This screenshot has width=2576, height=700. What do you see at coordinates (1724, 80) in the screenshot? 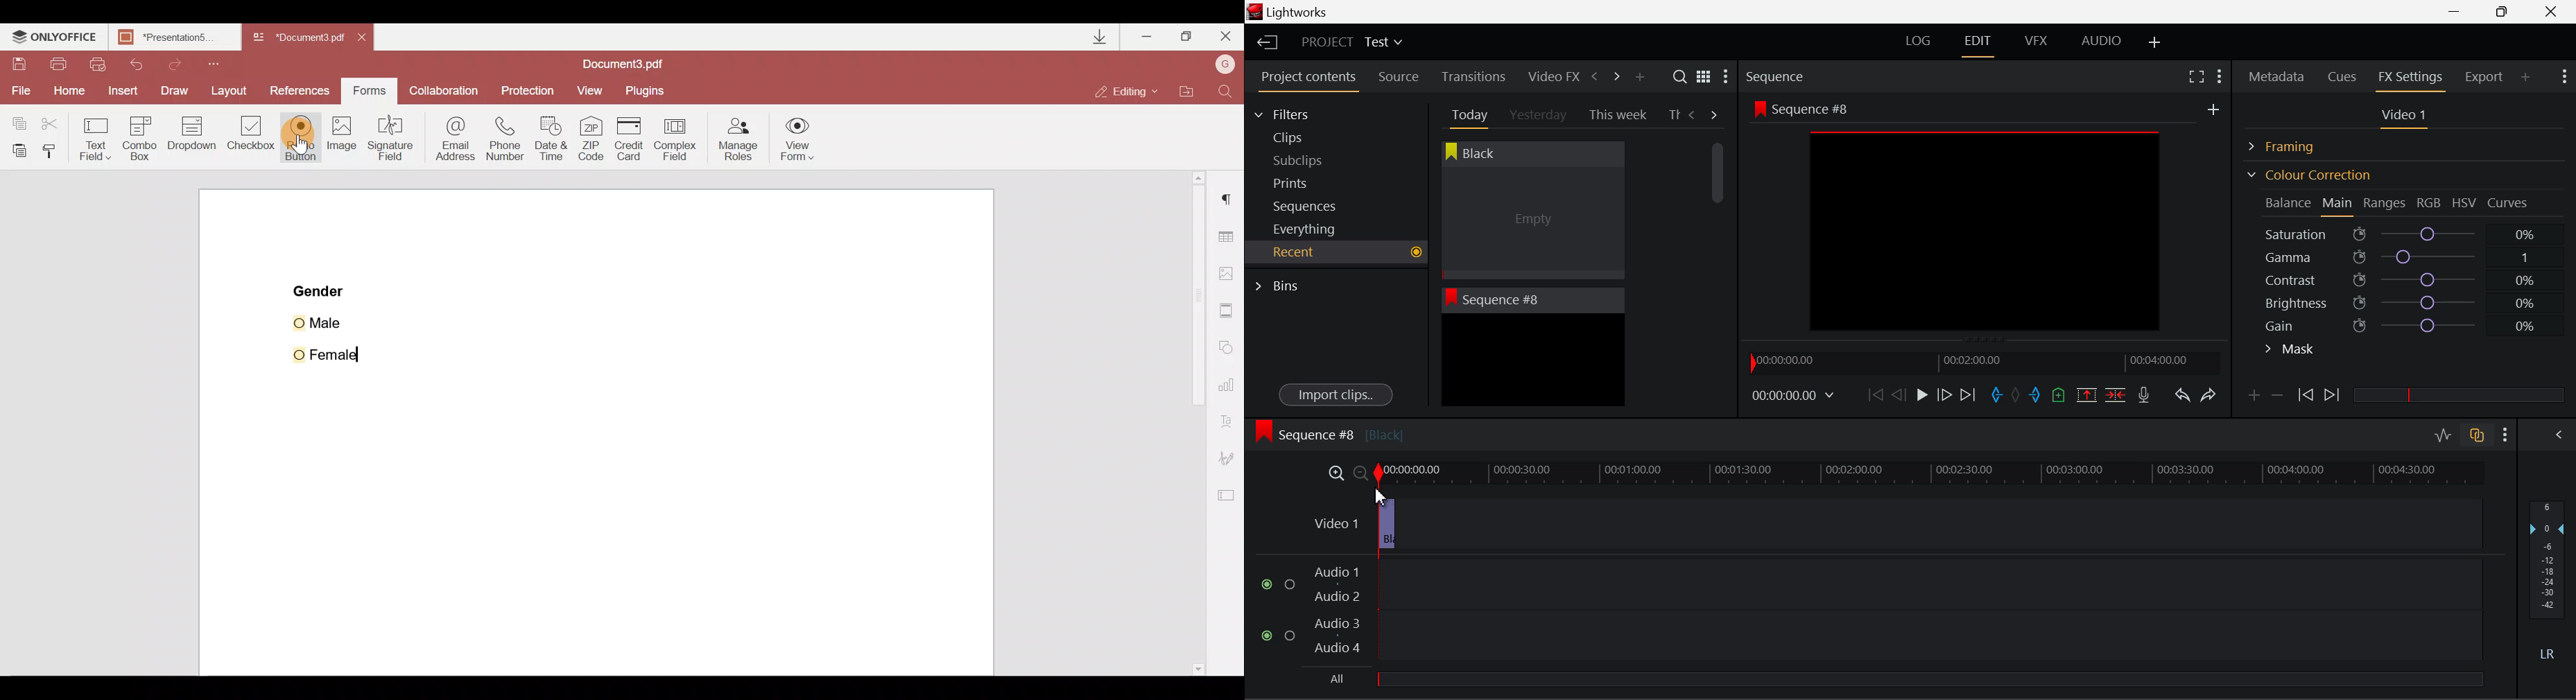
I see `Show Settings` at bounding box center [1724, 80].